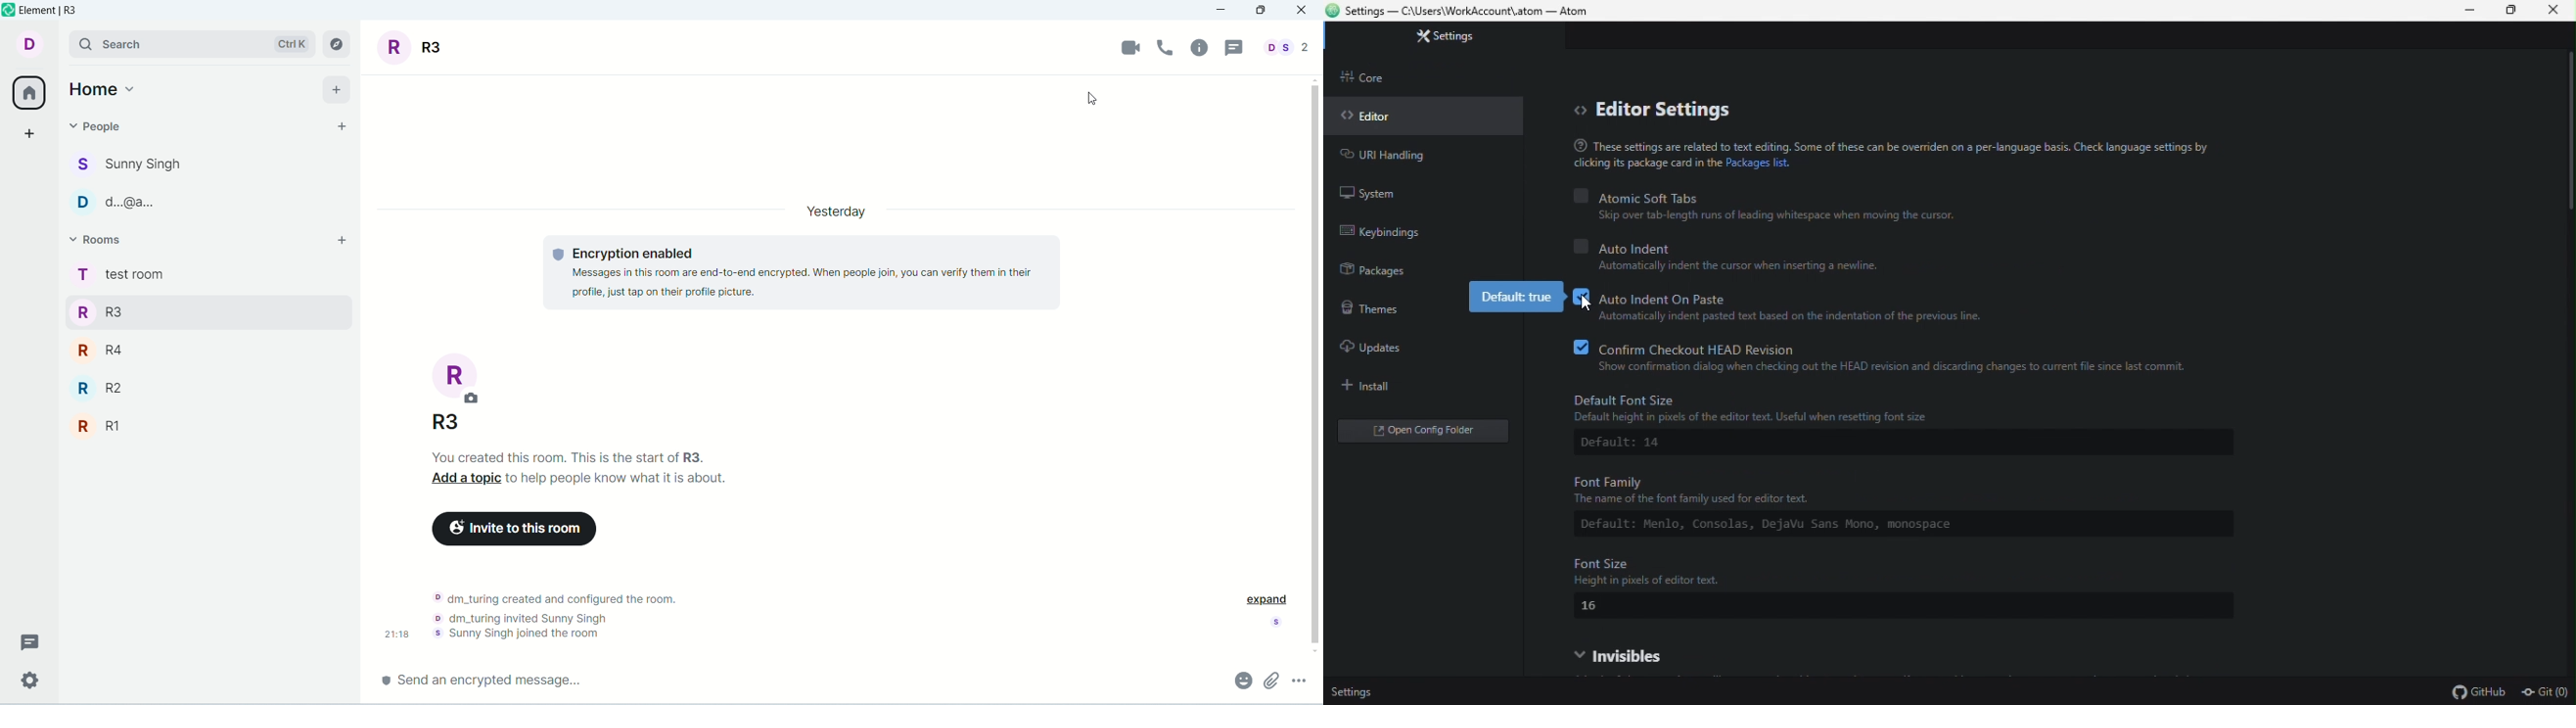 The image size is (2576, 728). Describe the element at coordinates (1794, 316) in the screenshot. I see `Automatically indent pasted text based on the indentation of the previous line.` at that location.